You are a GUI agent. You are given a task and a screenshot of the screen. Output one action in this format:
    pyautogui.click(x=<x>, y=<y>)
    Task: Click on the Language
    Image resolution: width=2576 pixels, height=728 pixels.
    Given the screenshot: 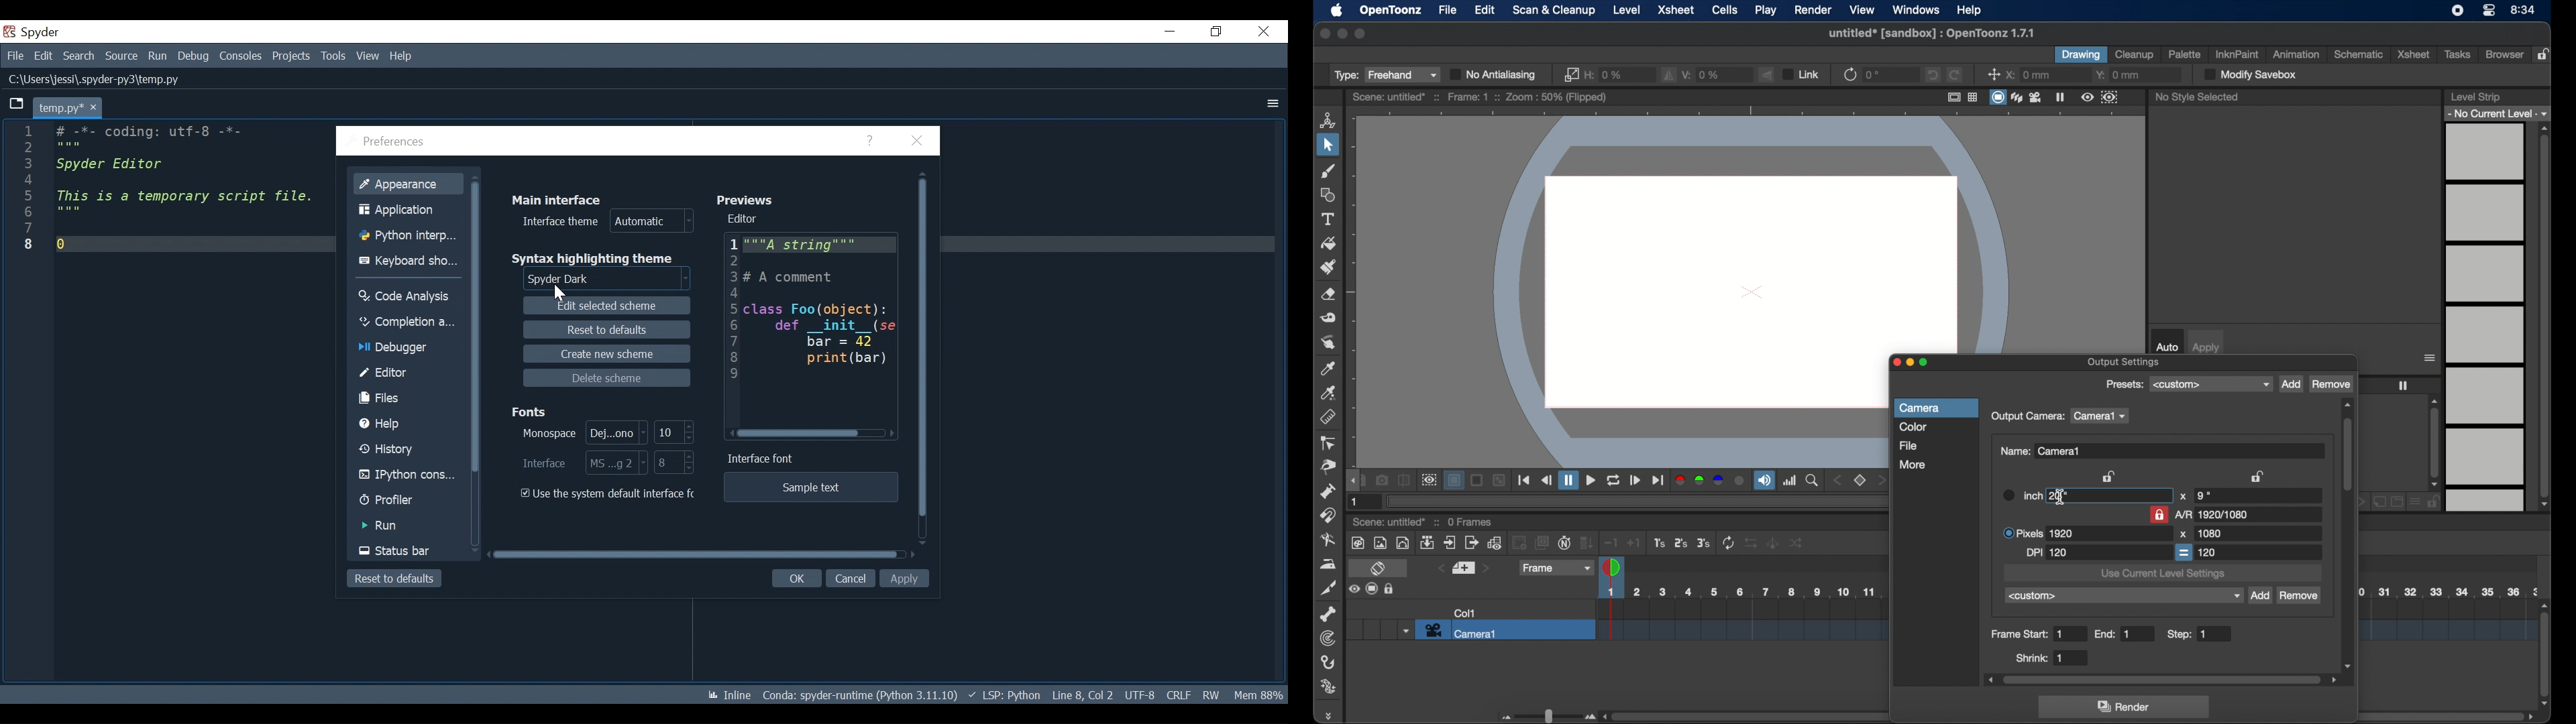 What is the action you would take?
    pyautogui.click(x=1004, y=694)
    